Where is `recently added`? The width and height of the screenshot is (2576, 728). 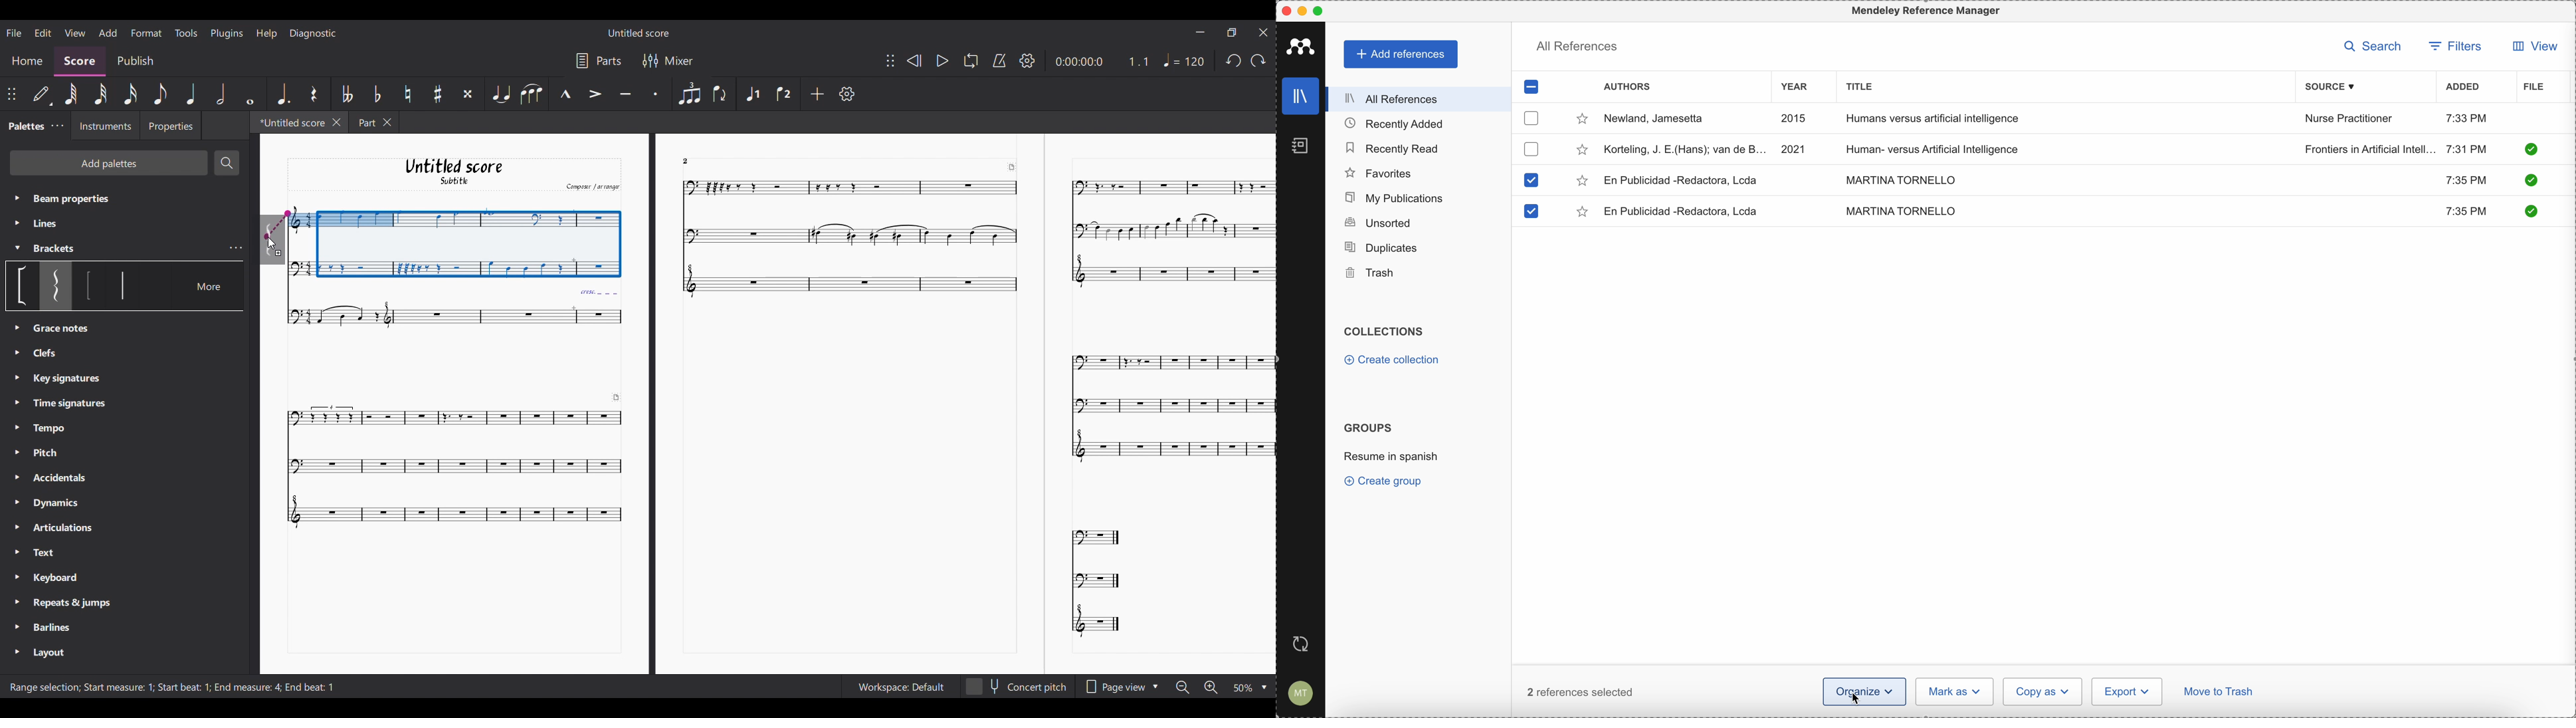
recently added is located at coordinates (1403, 123).